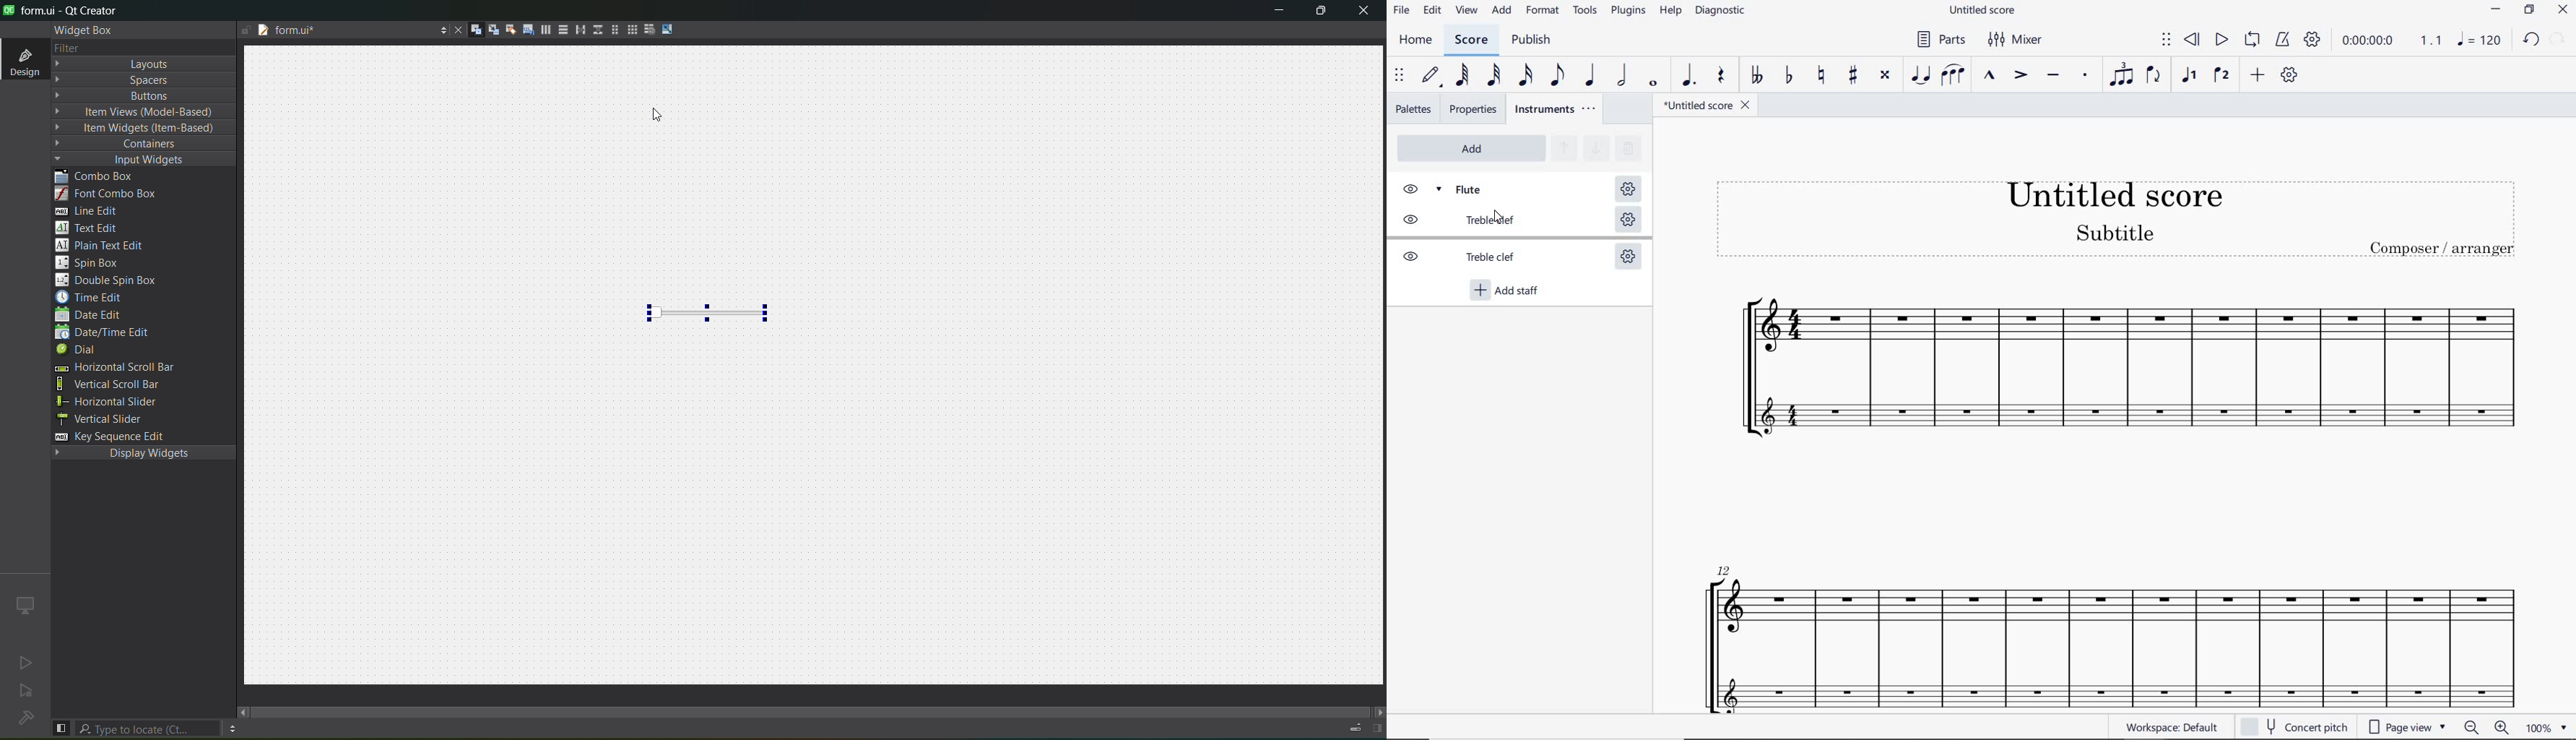 Image resolution: width=2576 pixels, height=756 pixels. What do you see at coordinates (233, 729) in the screenshot?
I see `option` at bounding box center [233, 729].